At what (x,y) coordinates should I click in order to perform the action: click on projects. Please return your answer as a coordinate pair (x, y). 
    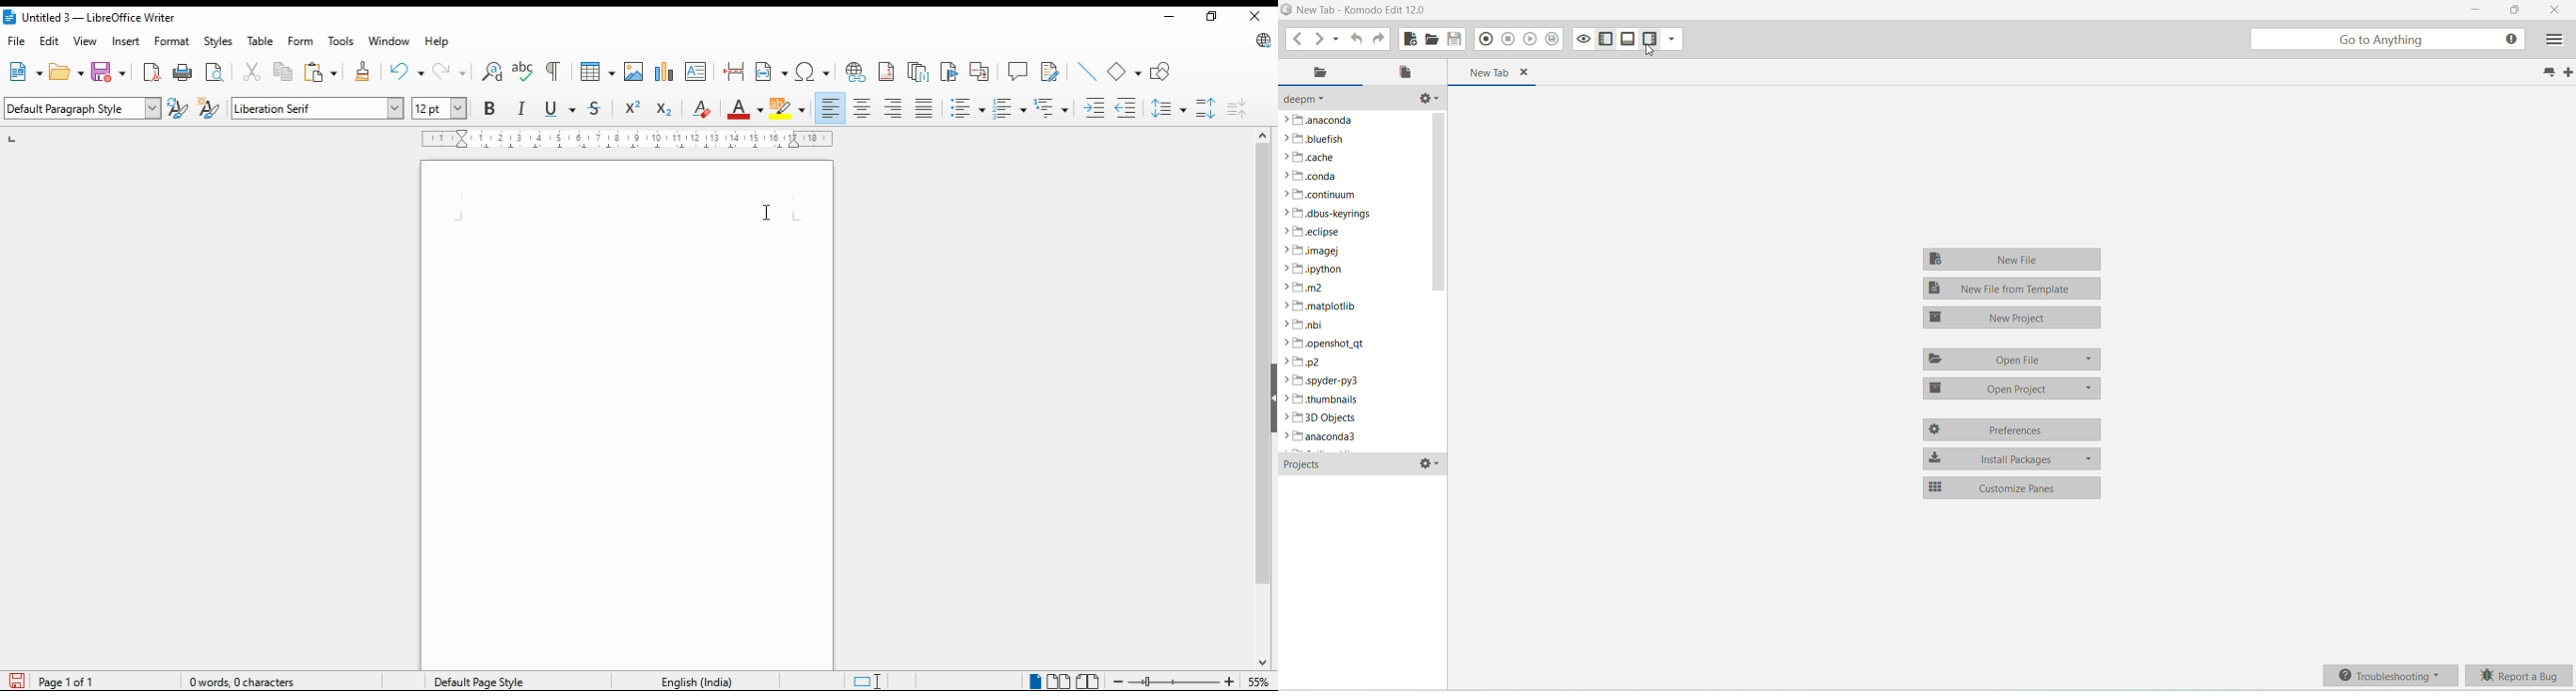
    Looking at the image, I should click on (1306, 464).